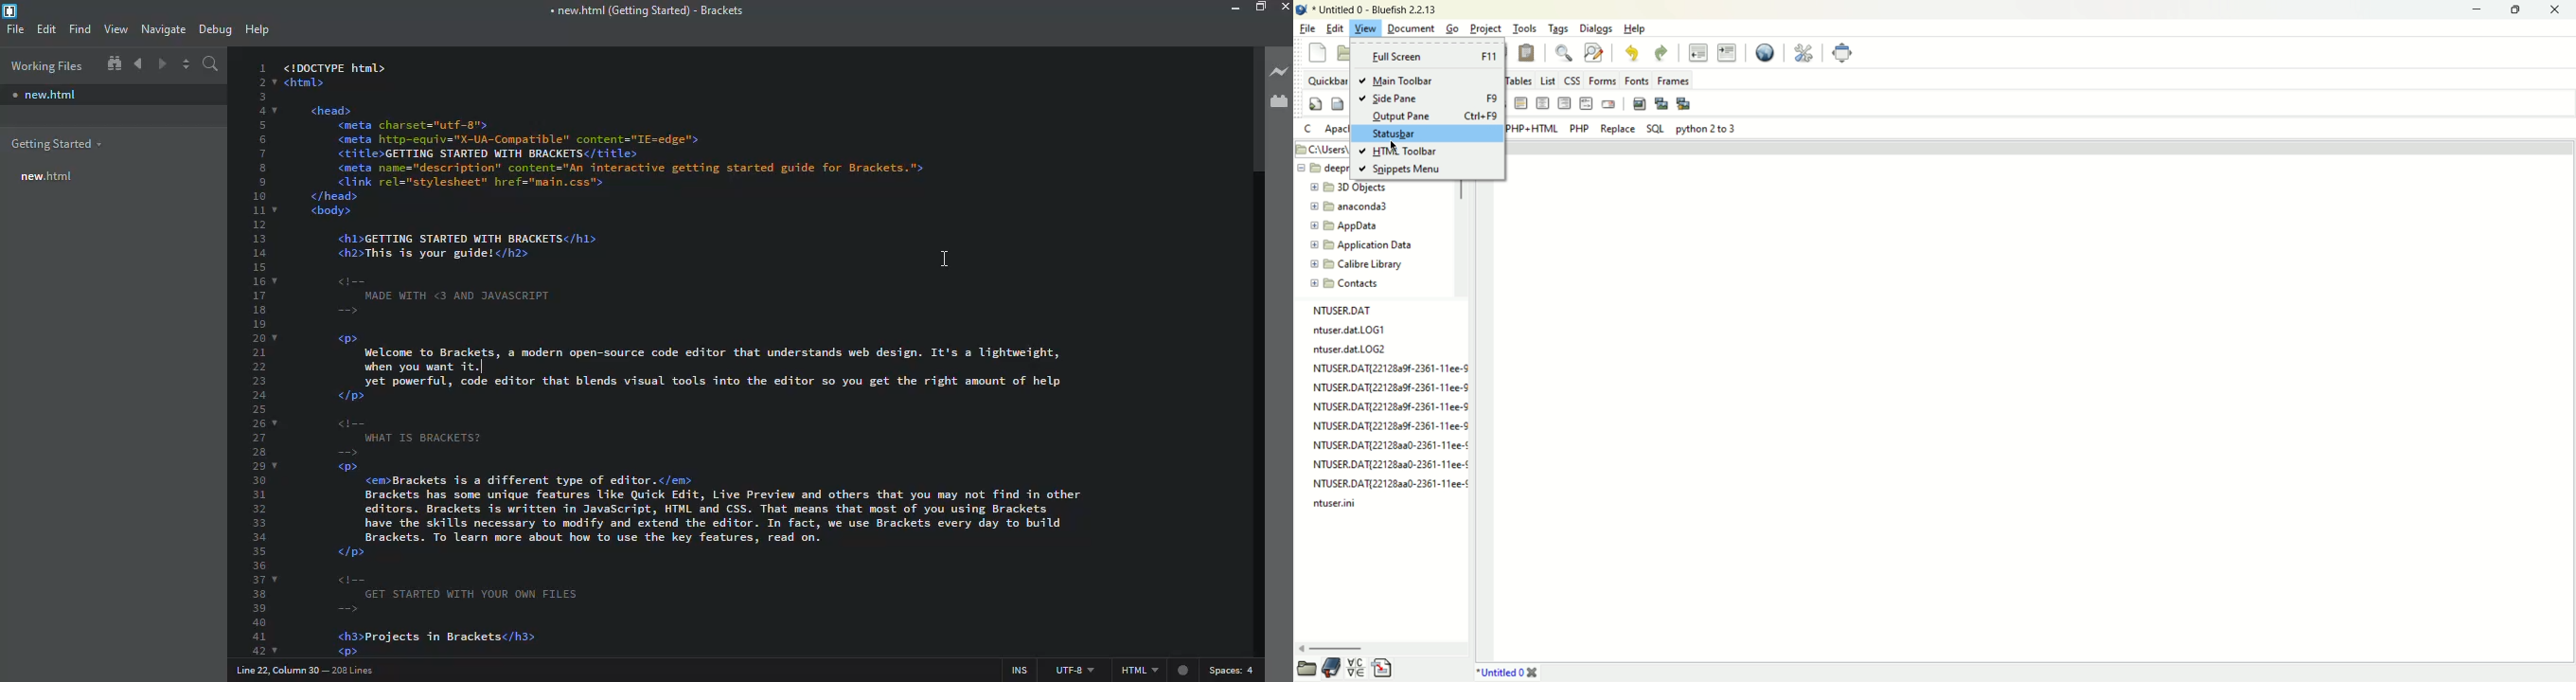  What do you see at coordinates (754, 142) in the screenshot?
I see `test code` at bounding box center [754, 142].